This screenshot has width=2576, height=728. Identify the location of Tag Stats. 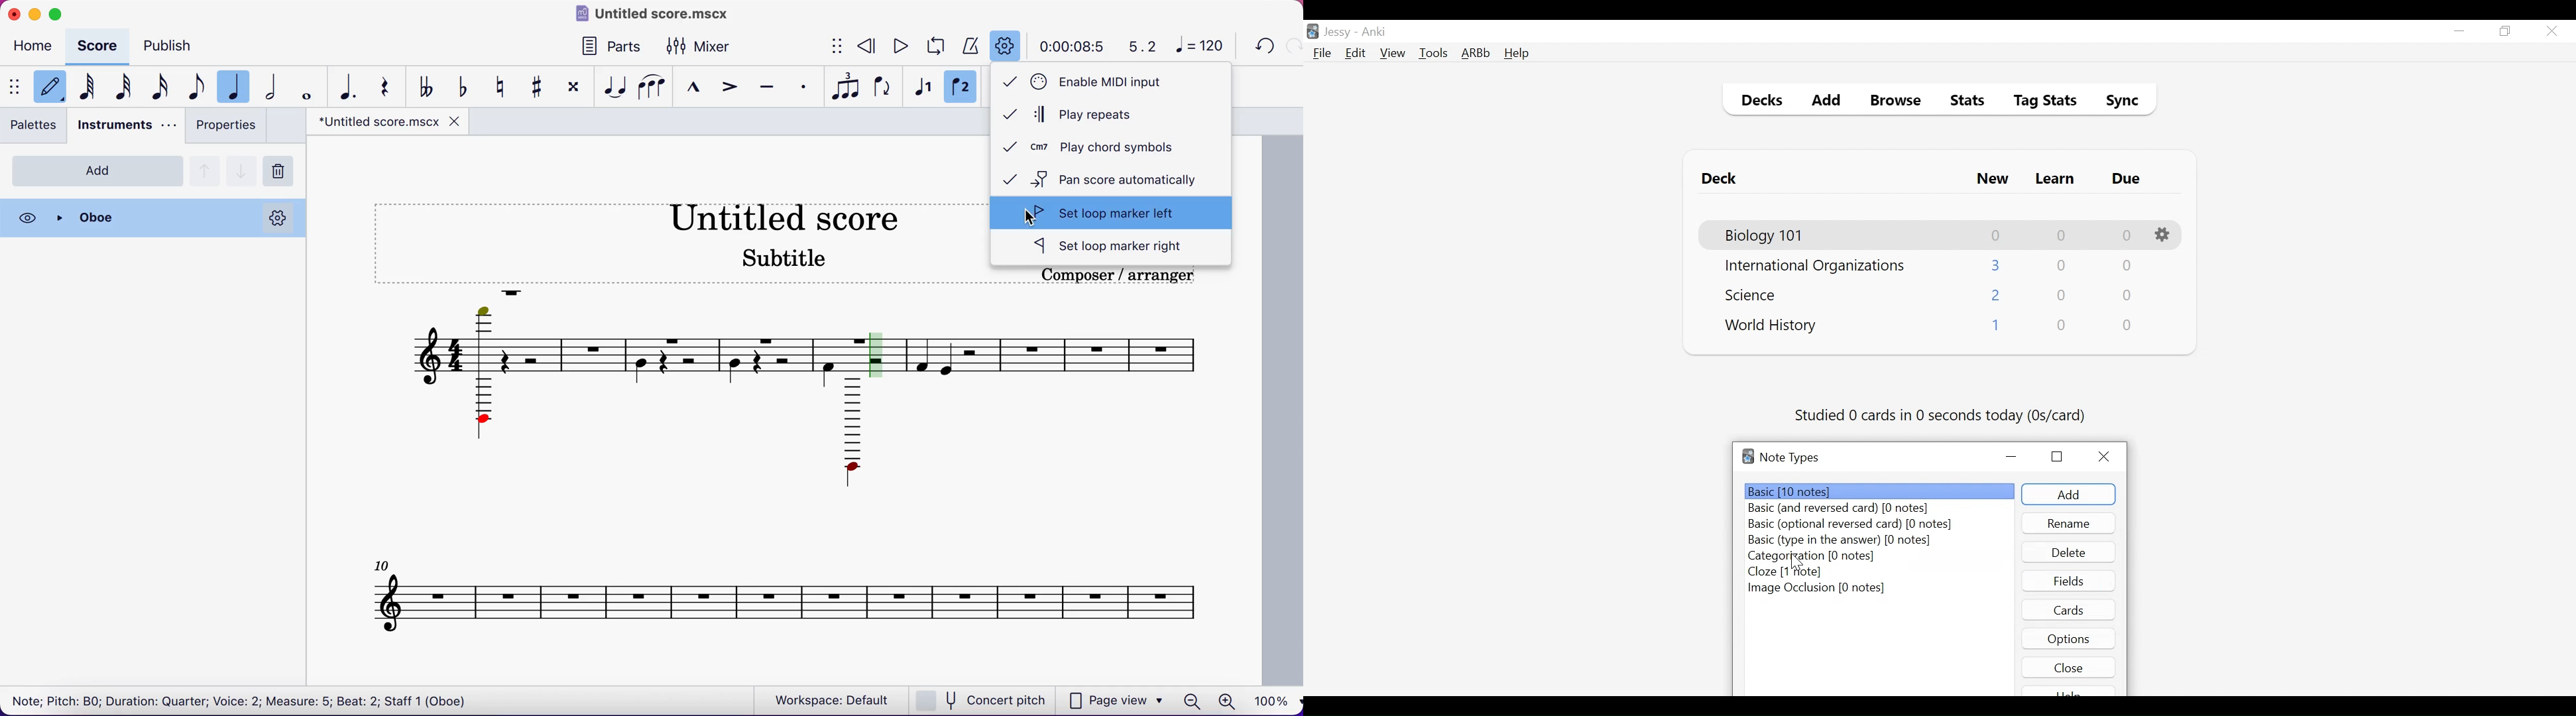
(2038, 102).